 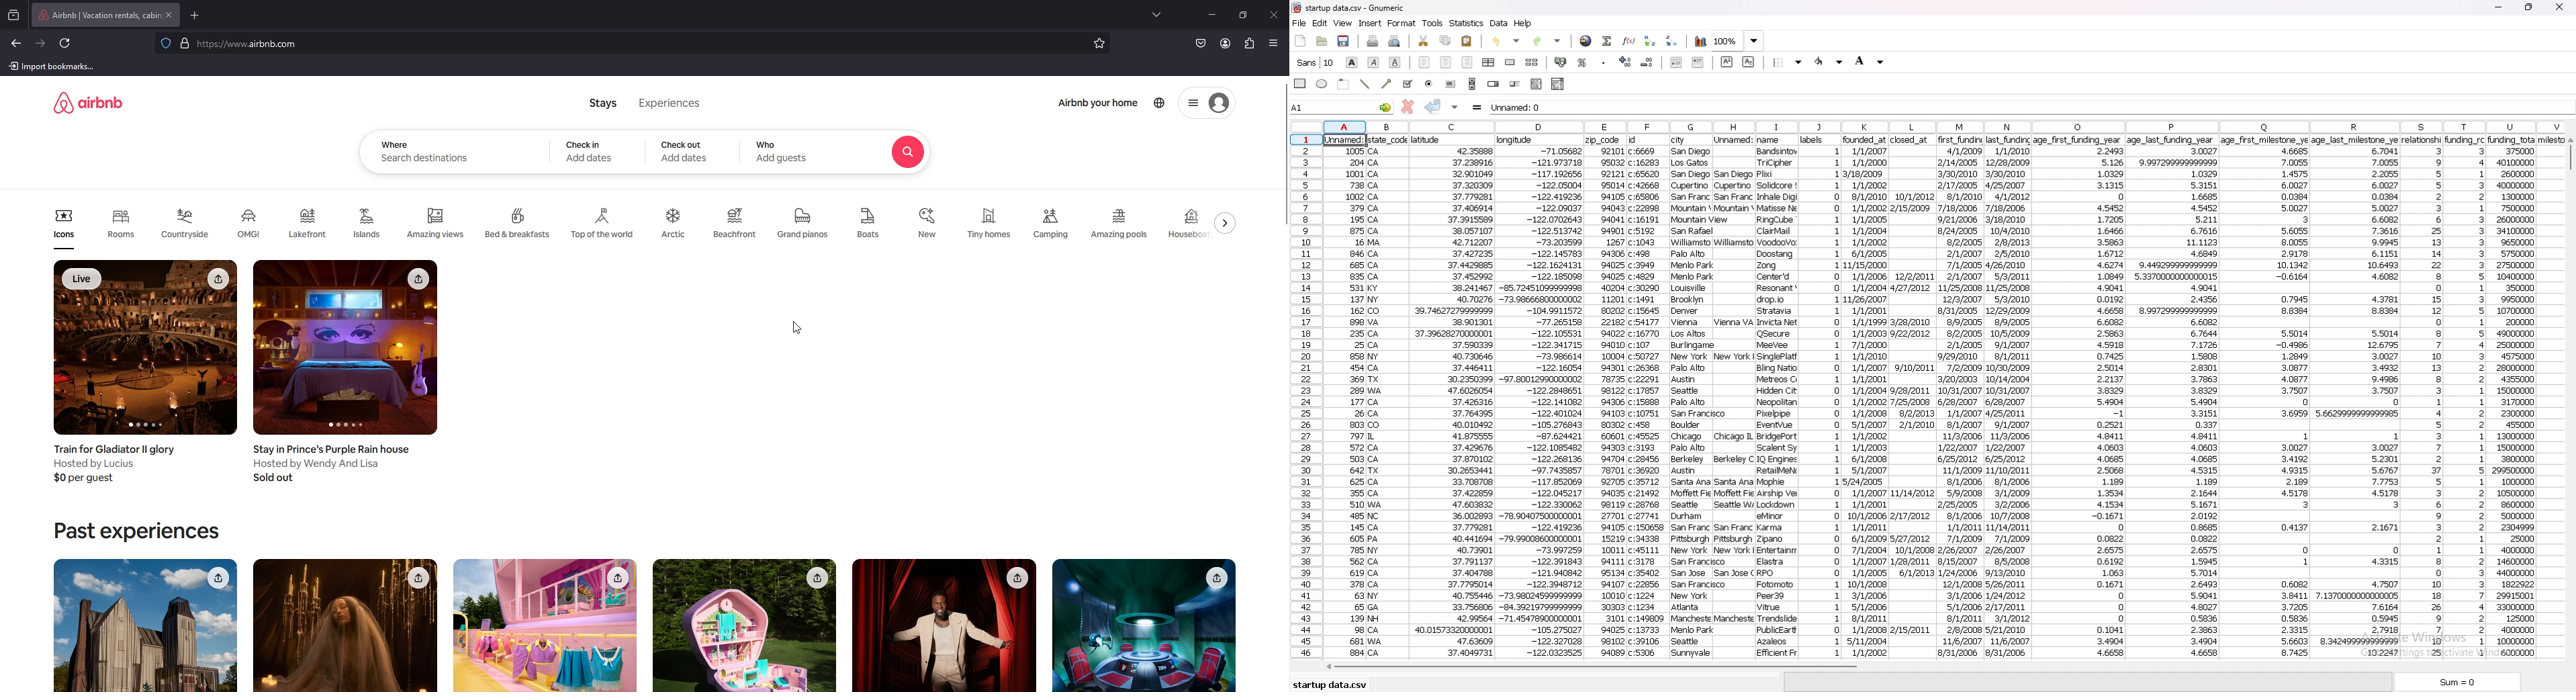 What do you see at coordinates (1467, 23) in the screenshot?
I see `statistics` at bounding box center [1467, 23].